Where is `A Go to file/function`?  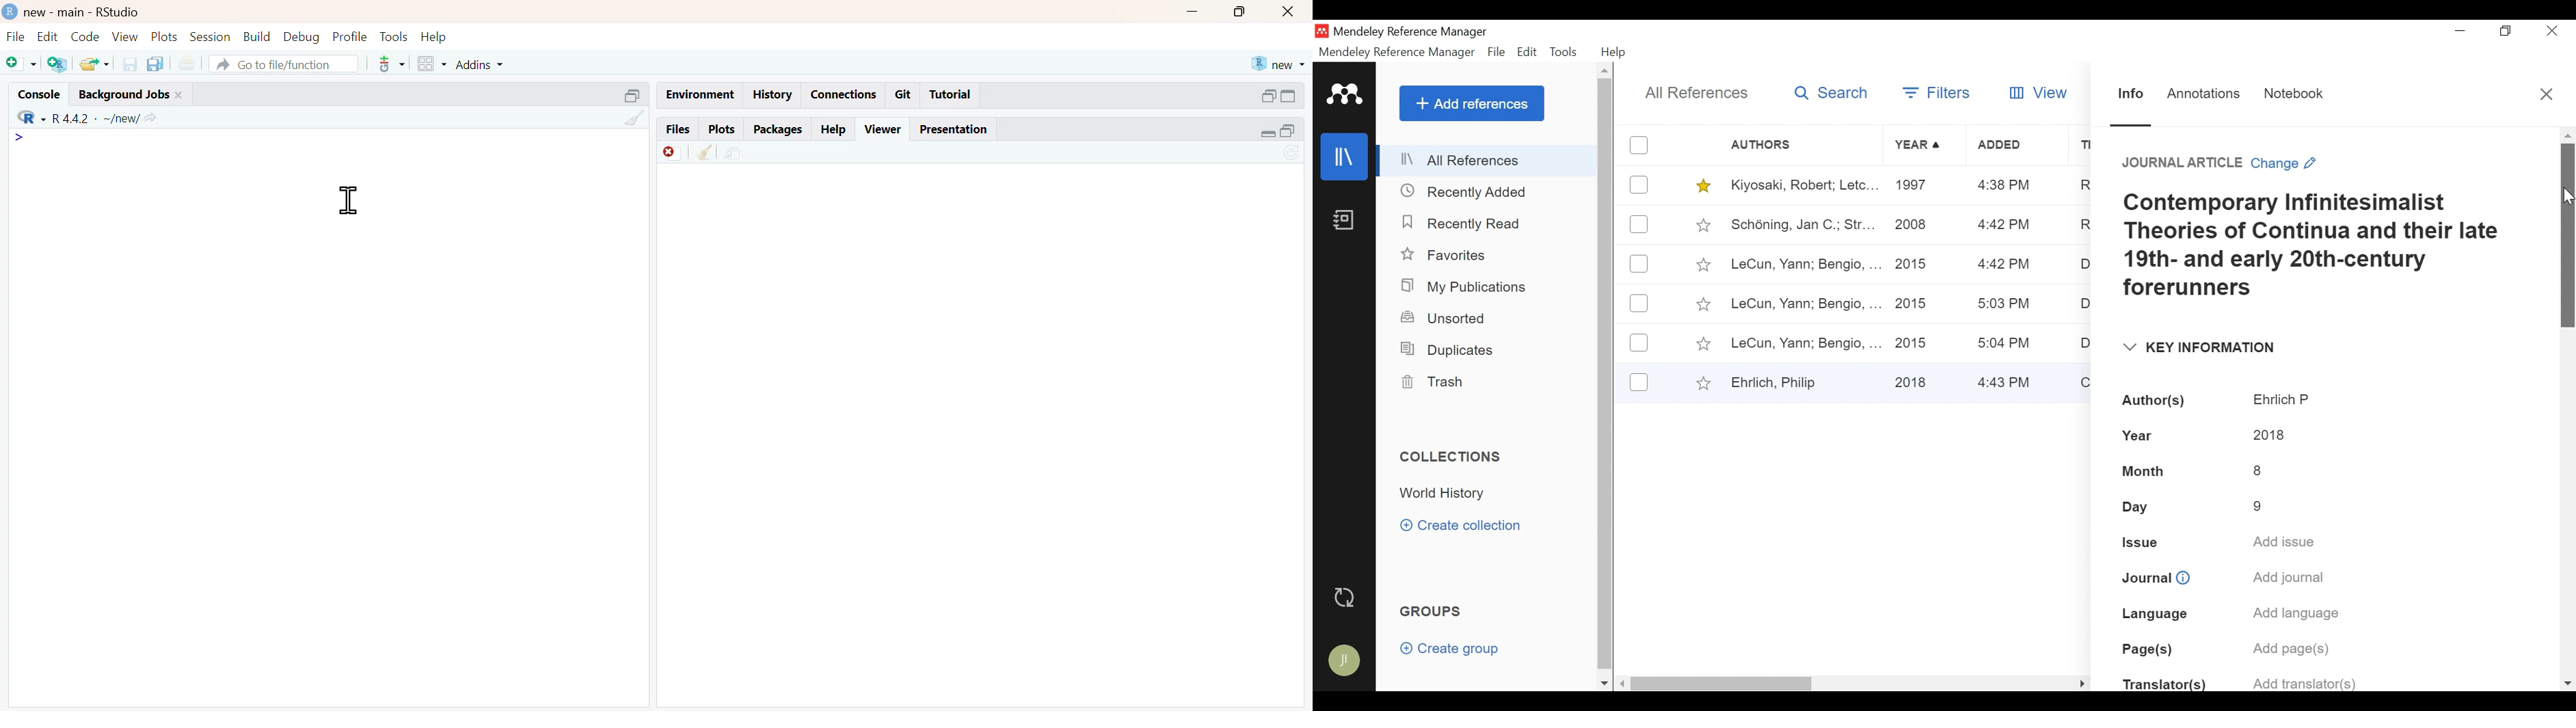 A Go to file/function is located at coordinates (282, 64).